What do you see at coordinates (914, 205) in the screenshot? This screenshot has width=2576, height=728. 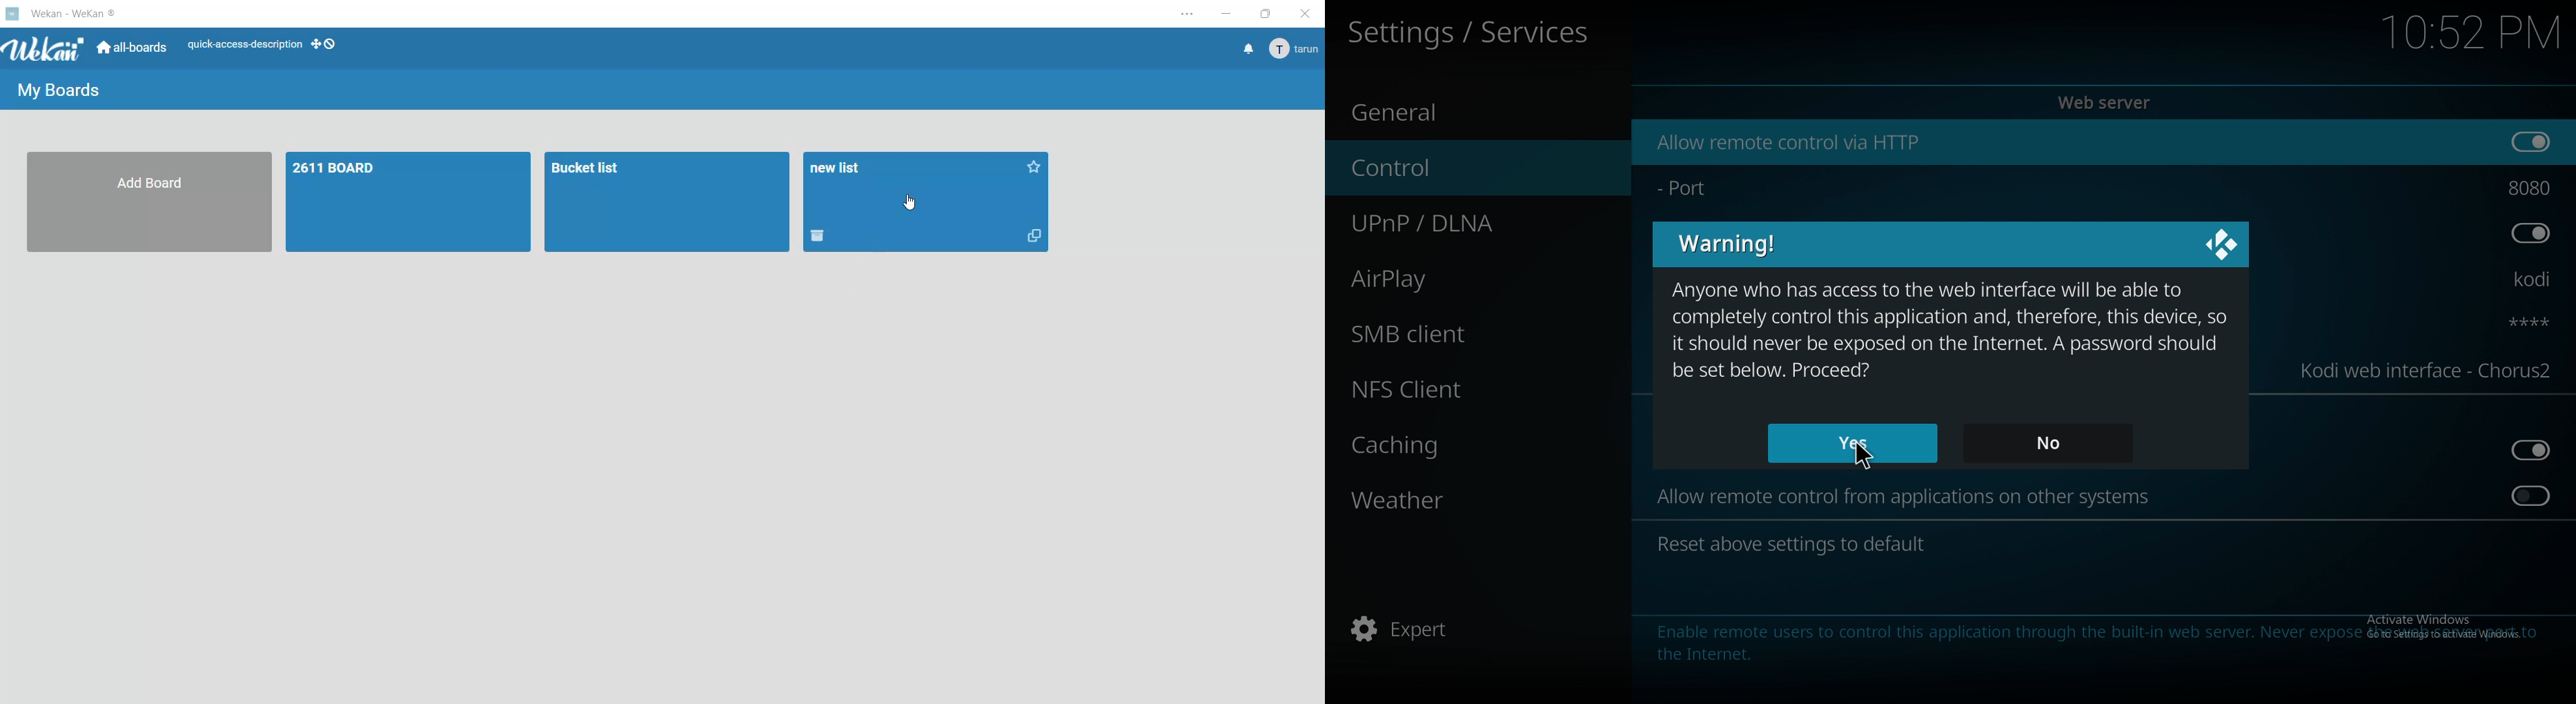 I see `cursor` at bounding box center [914, 205].